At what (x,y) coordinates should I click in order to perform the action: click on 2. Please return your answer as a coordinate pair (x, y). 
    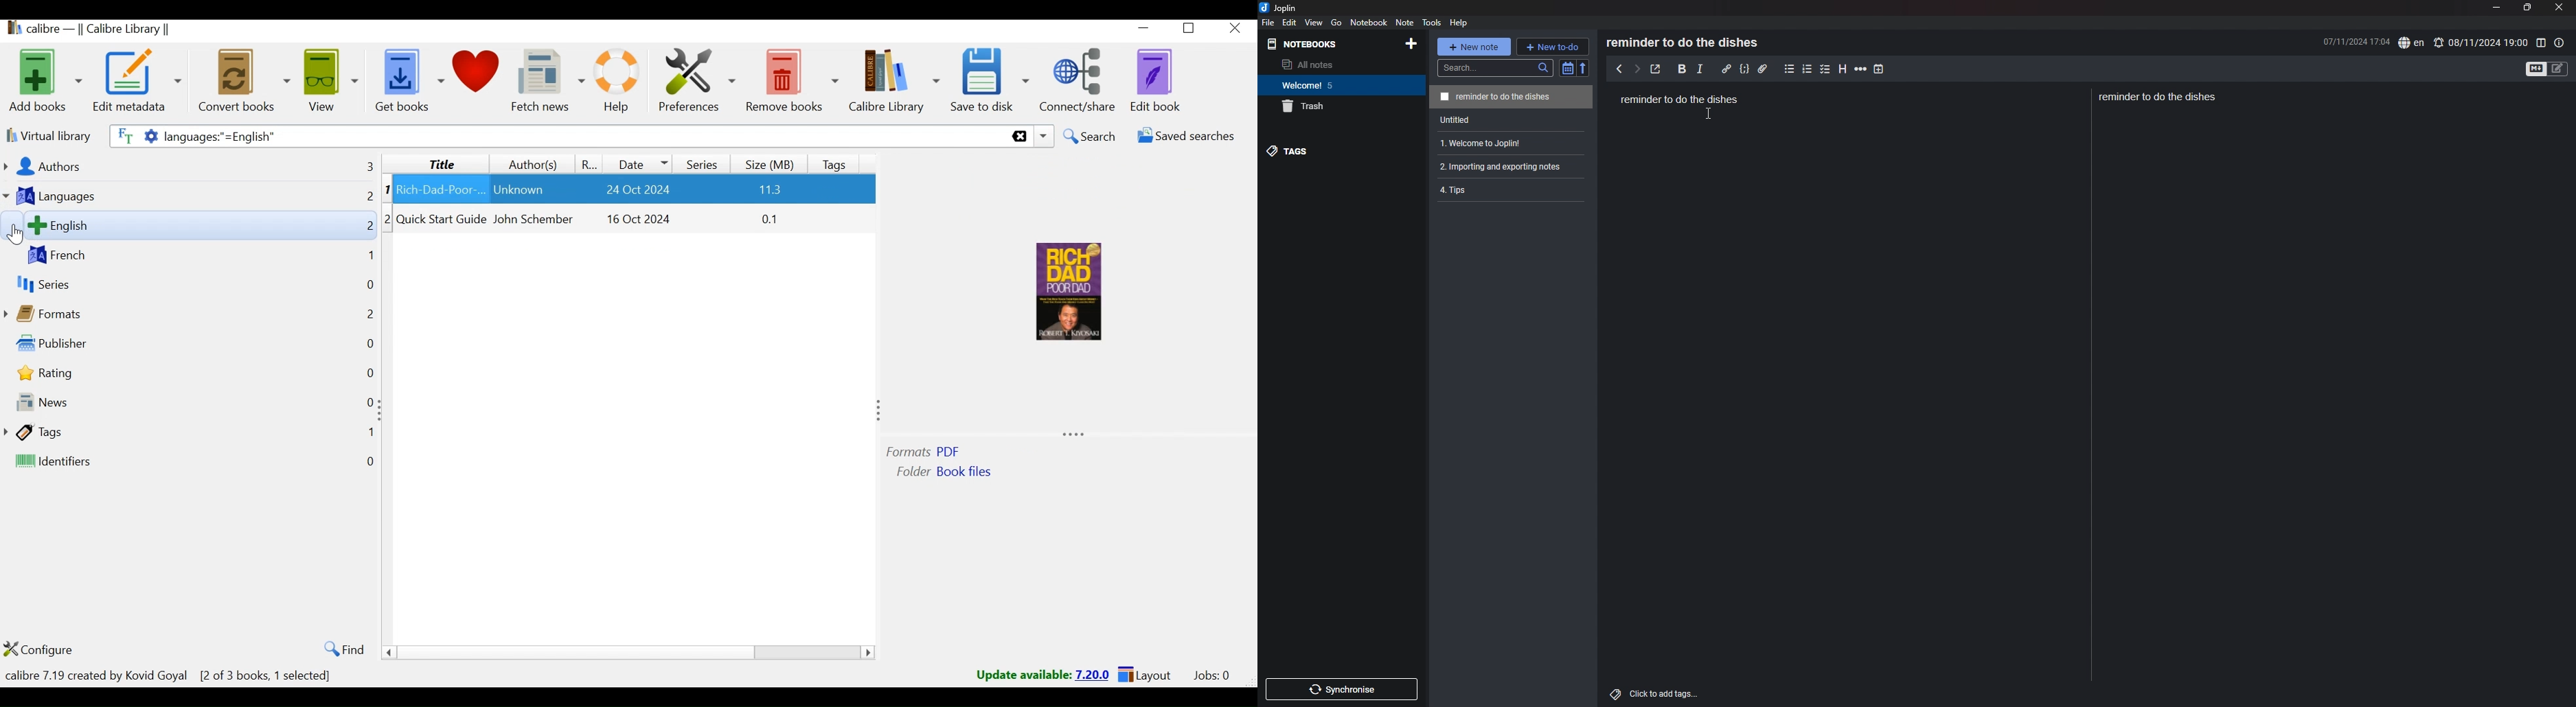
    Looking at the image, I should click on (369, 200).